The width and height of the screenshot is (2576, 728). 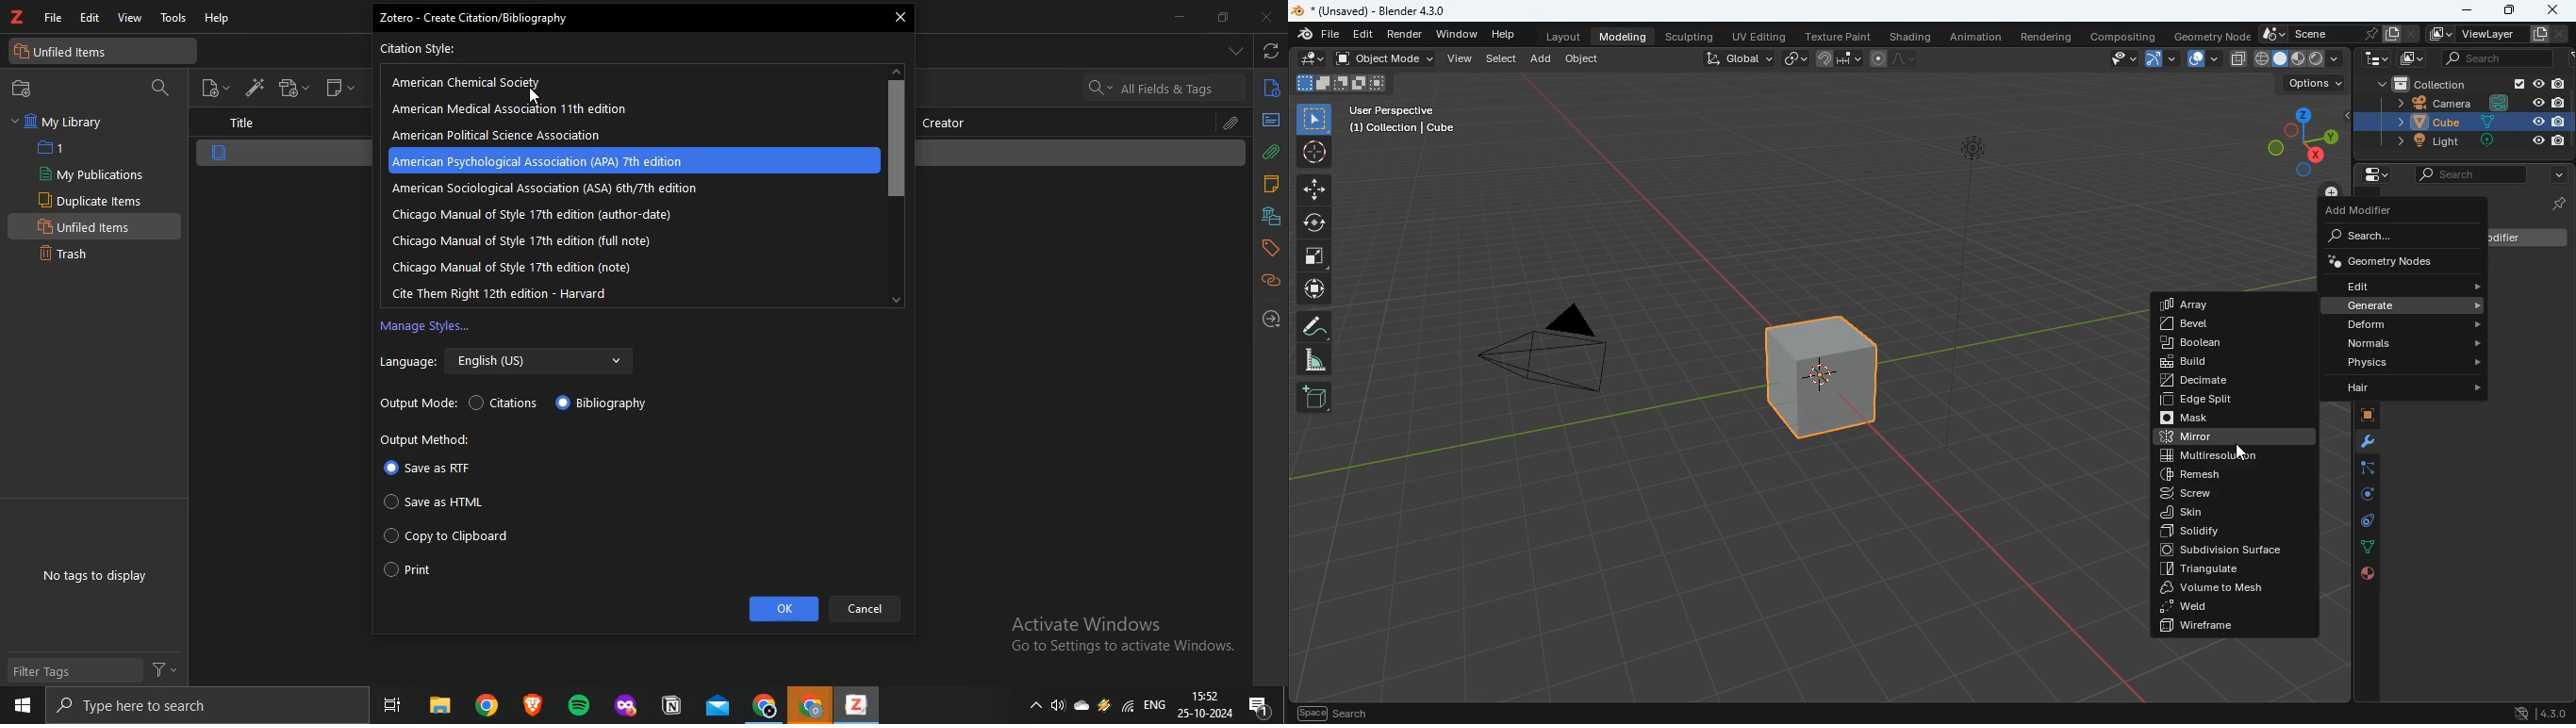 What do you see at coordinates (2461, 123) in the screenshot?
I see `cube` at bounding box center [2461, 123].